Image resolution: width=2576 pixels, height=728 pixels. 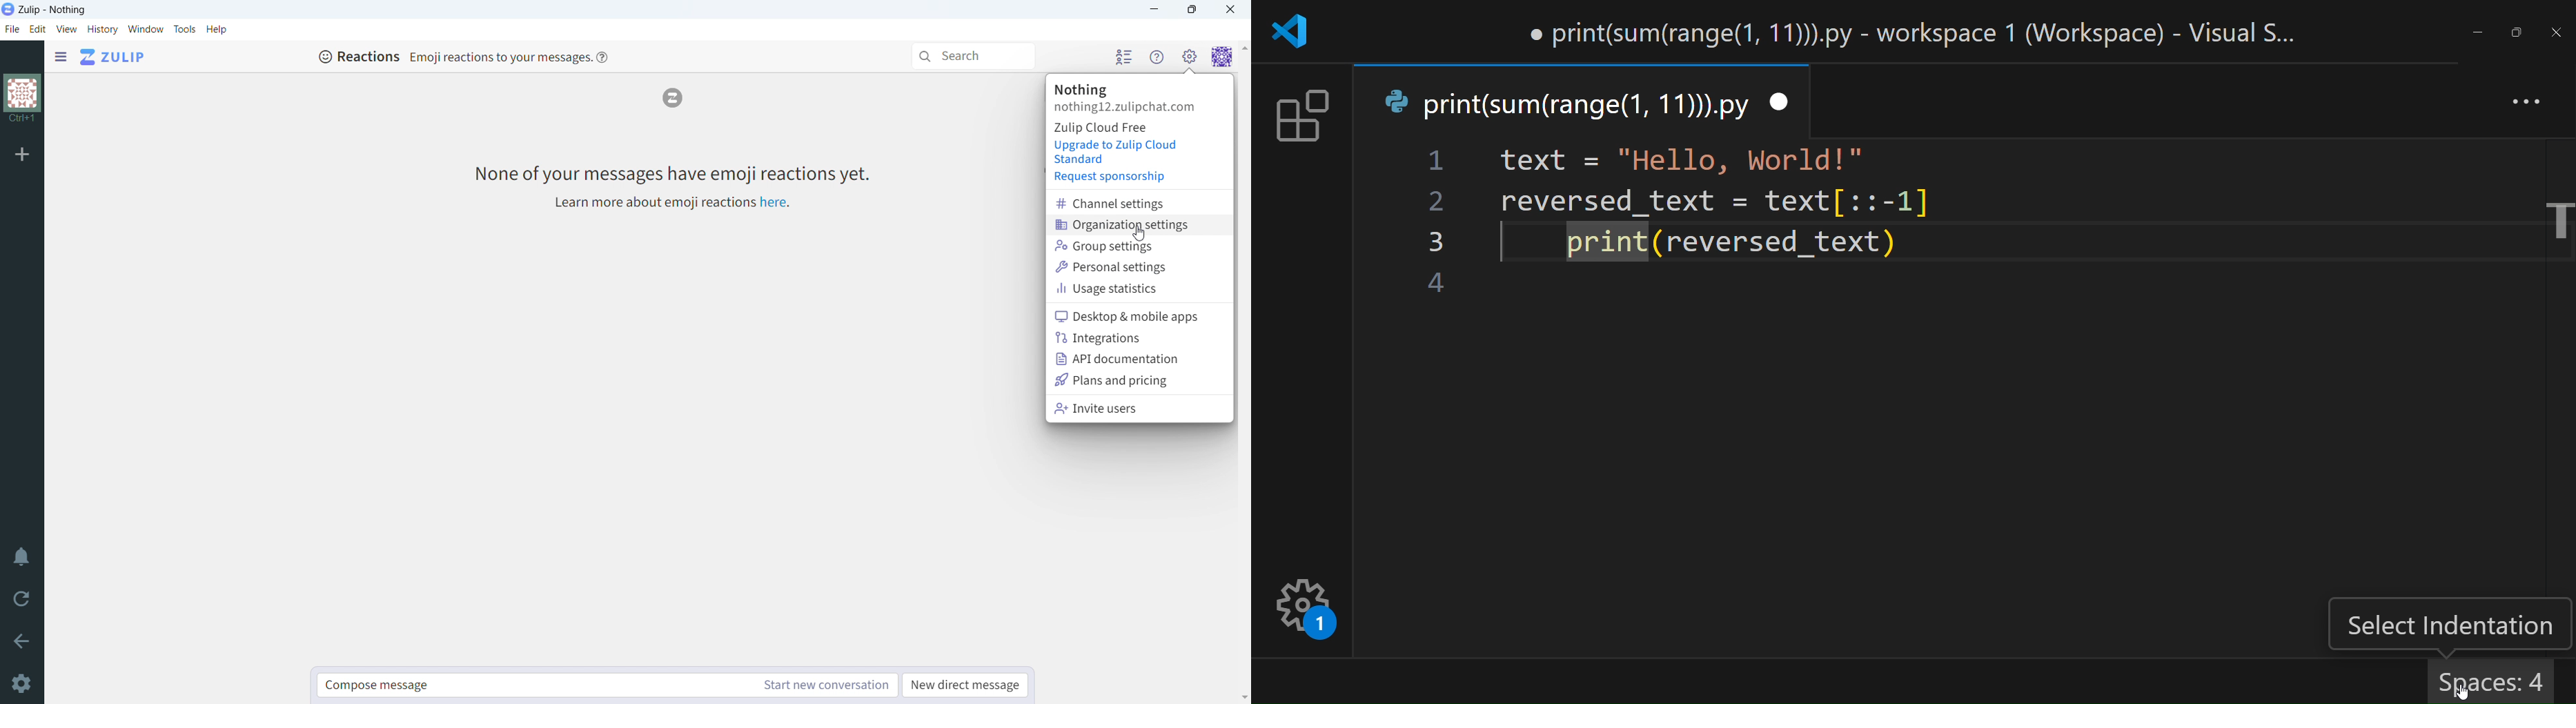 I want to click on reload, so click(x=22, y=600).